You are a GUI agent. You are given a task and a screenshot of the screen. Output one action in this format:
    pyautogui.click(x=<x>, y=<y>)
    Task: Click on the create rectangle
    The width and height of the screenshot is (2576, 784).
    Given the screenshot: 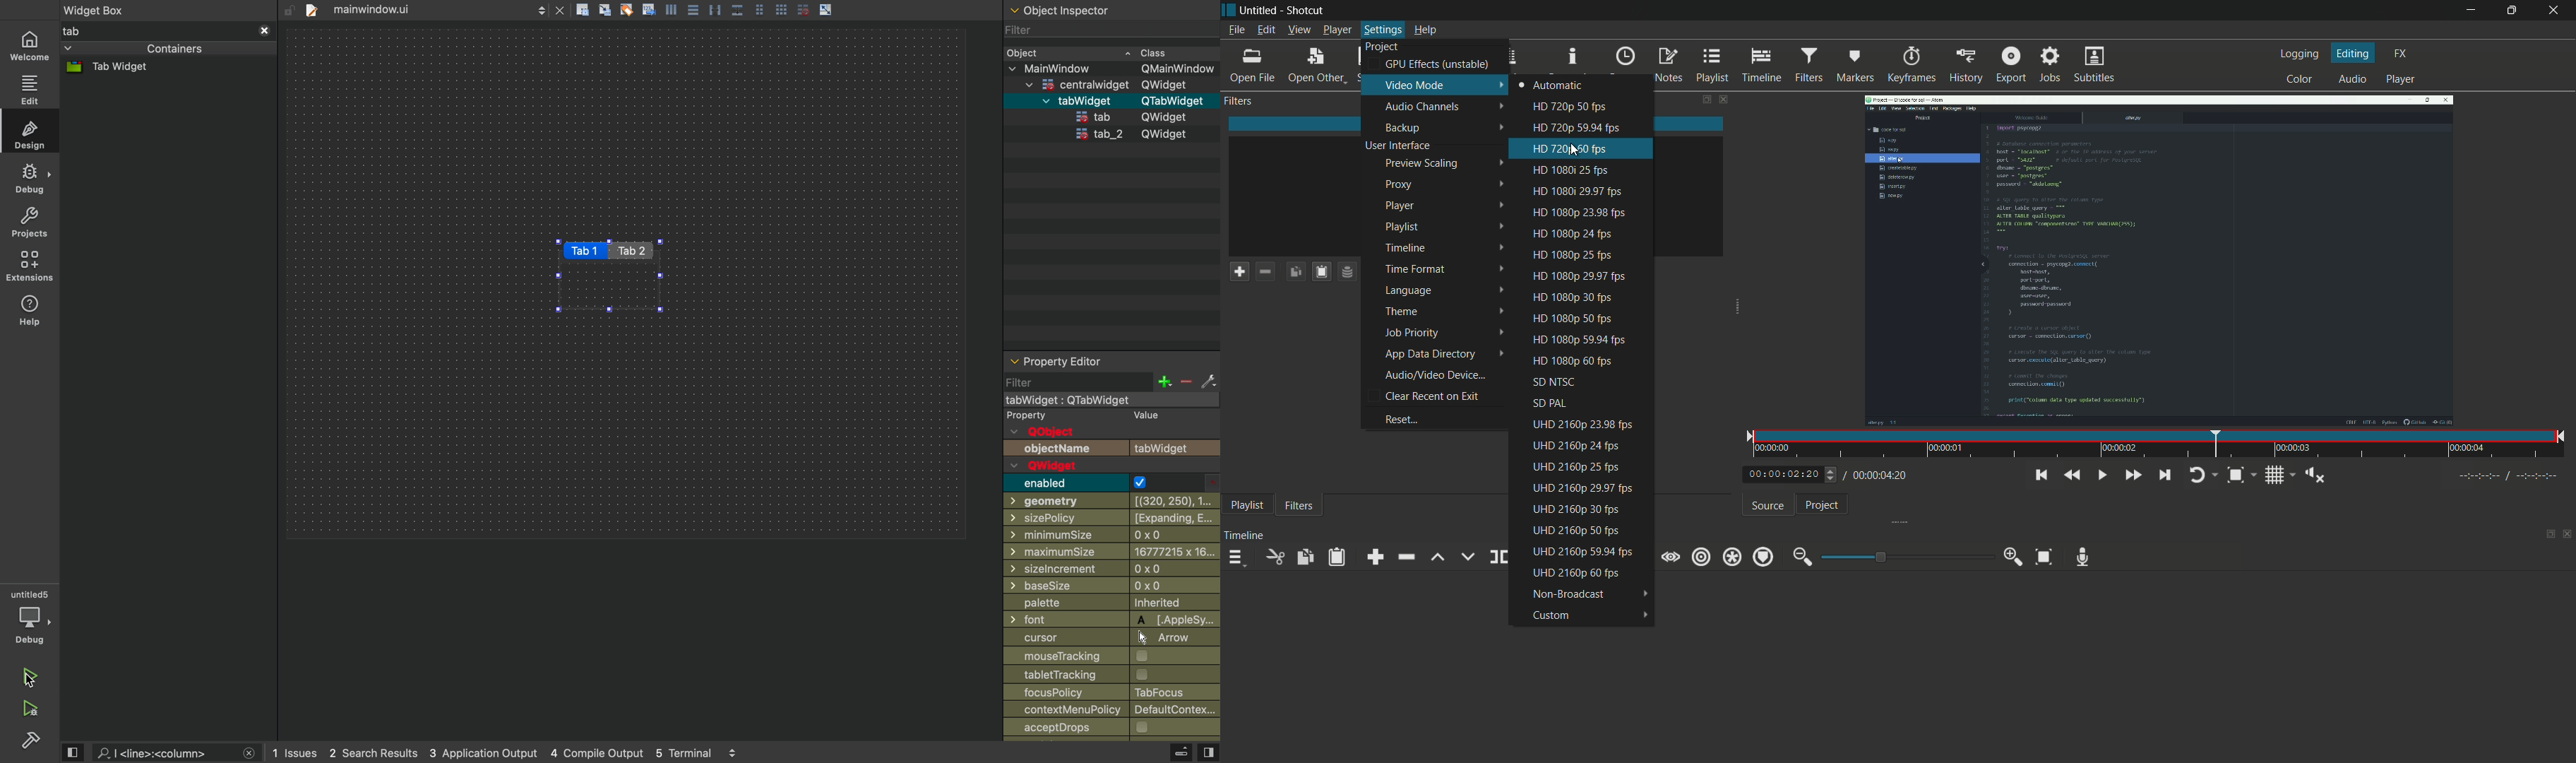 What is the action you would take?
    pyautogui.click(x=582, y=9)
    